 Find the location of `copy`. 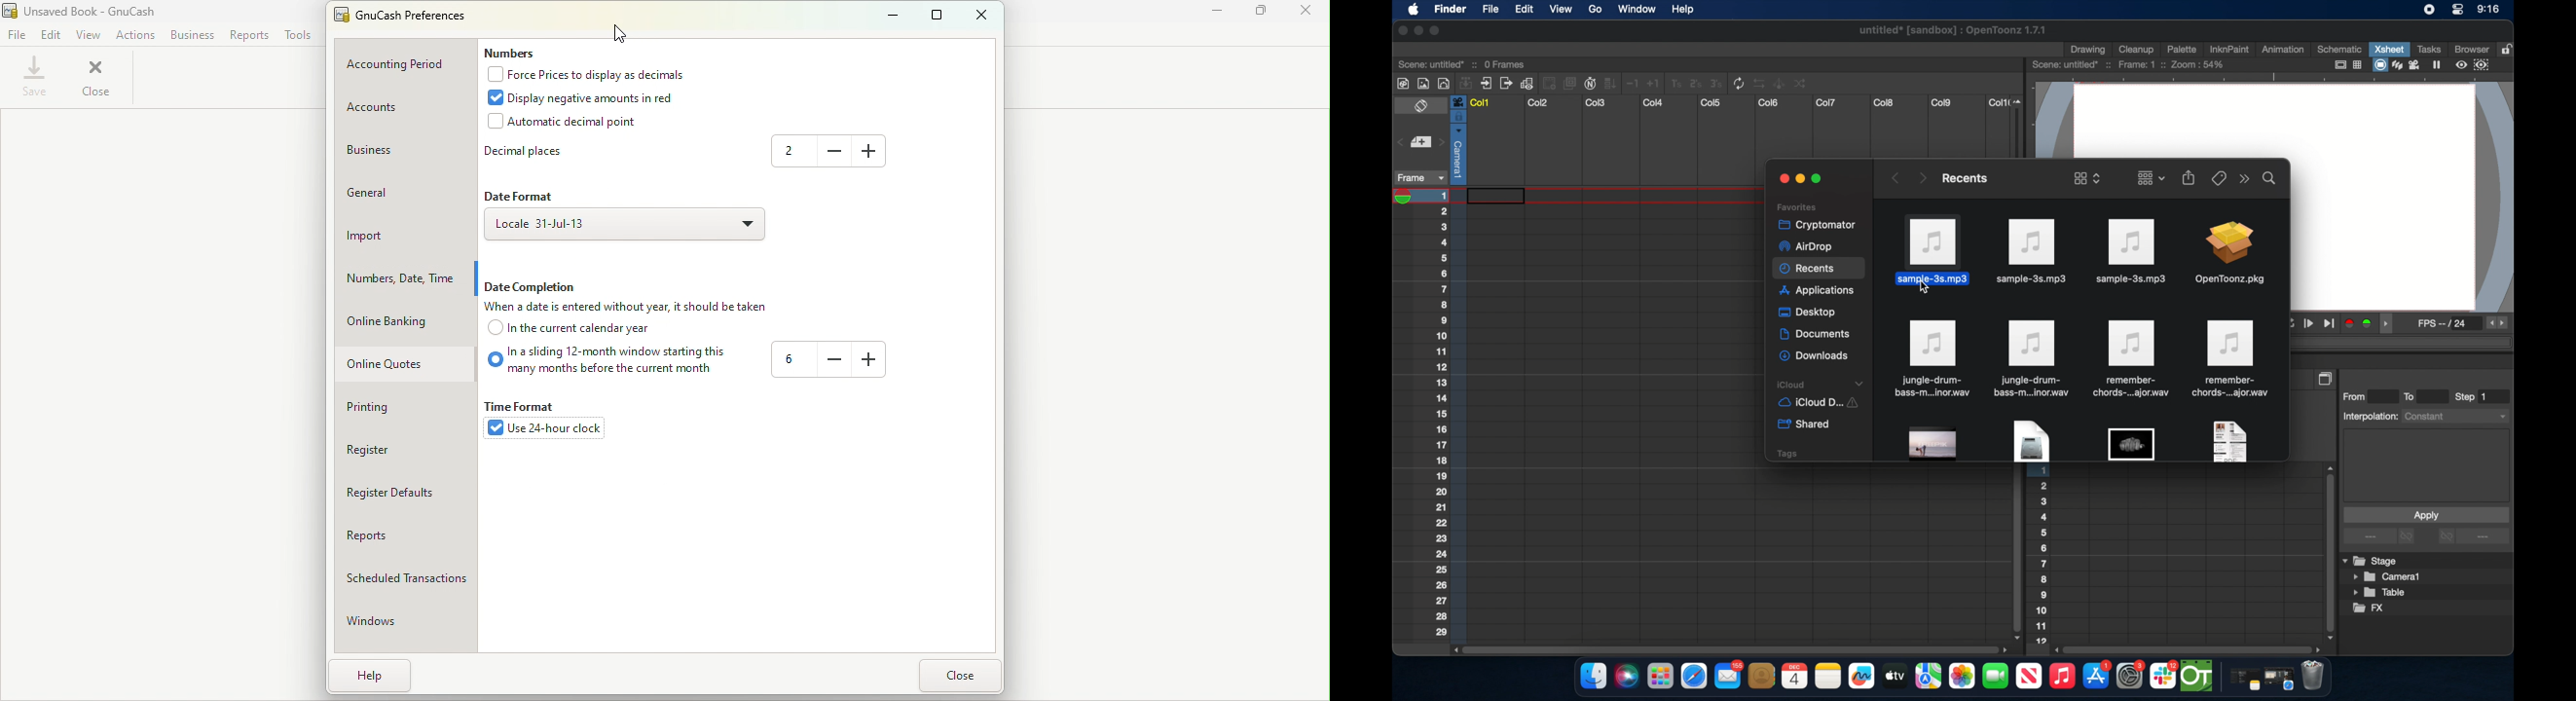

copy is located at coordinates (2327, 378).